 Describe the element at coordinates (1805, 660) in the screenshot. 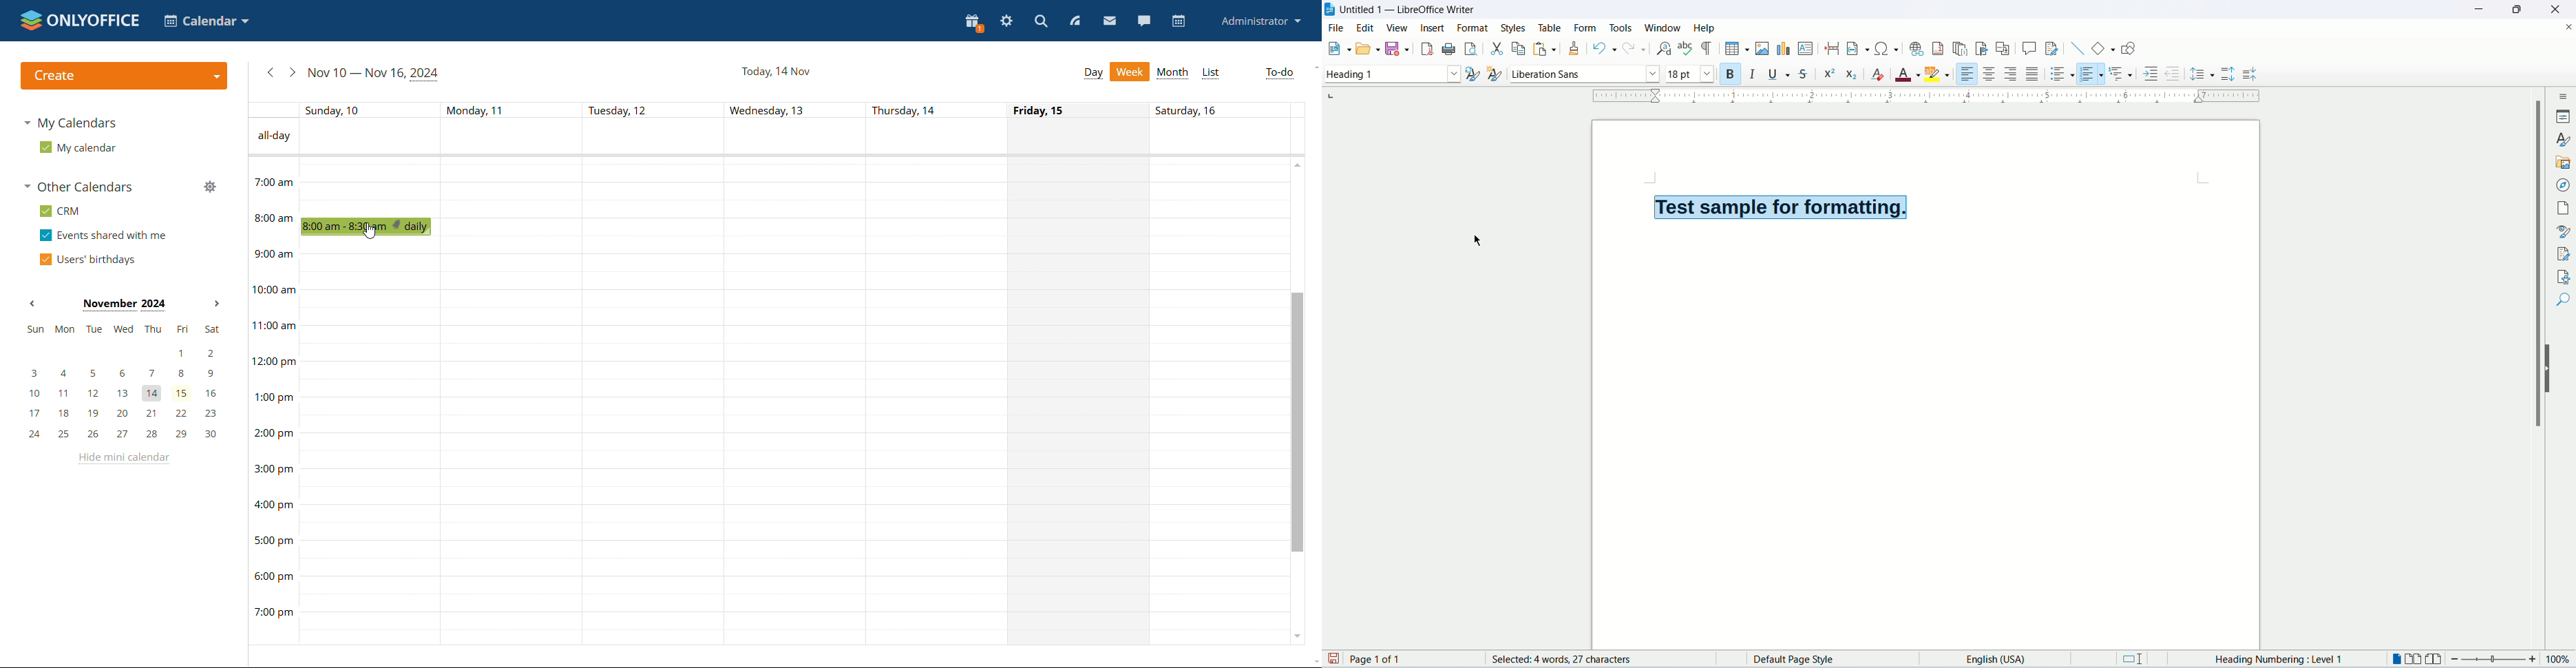

I see `default page style` at that location.